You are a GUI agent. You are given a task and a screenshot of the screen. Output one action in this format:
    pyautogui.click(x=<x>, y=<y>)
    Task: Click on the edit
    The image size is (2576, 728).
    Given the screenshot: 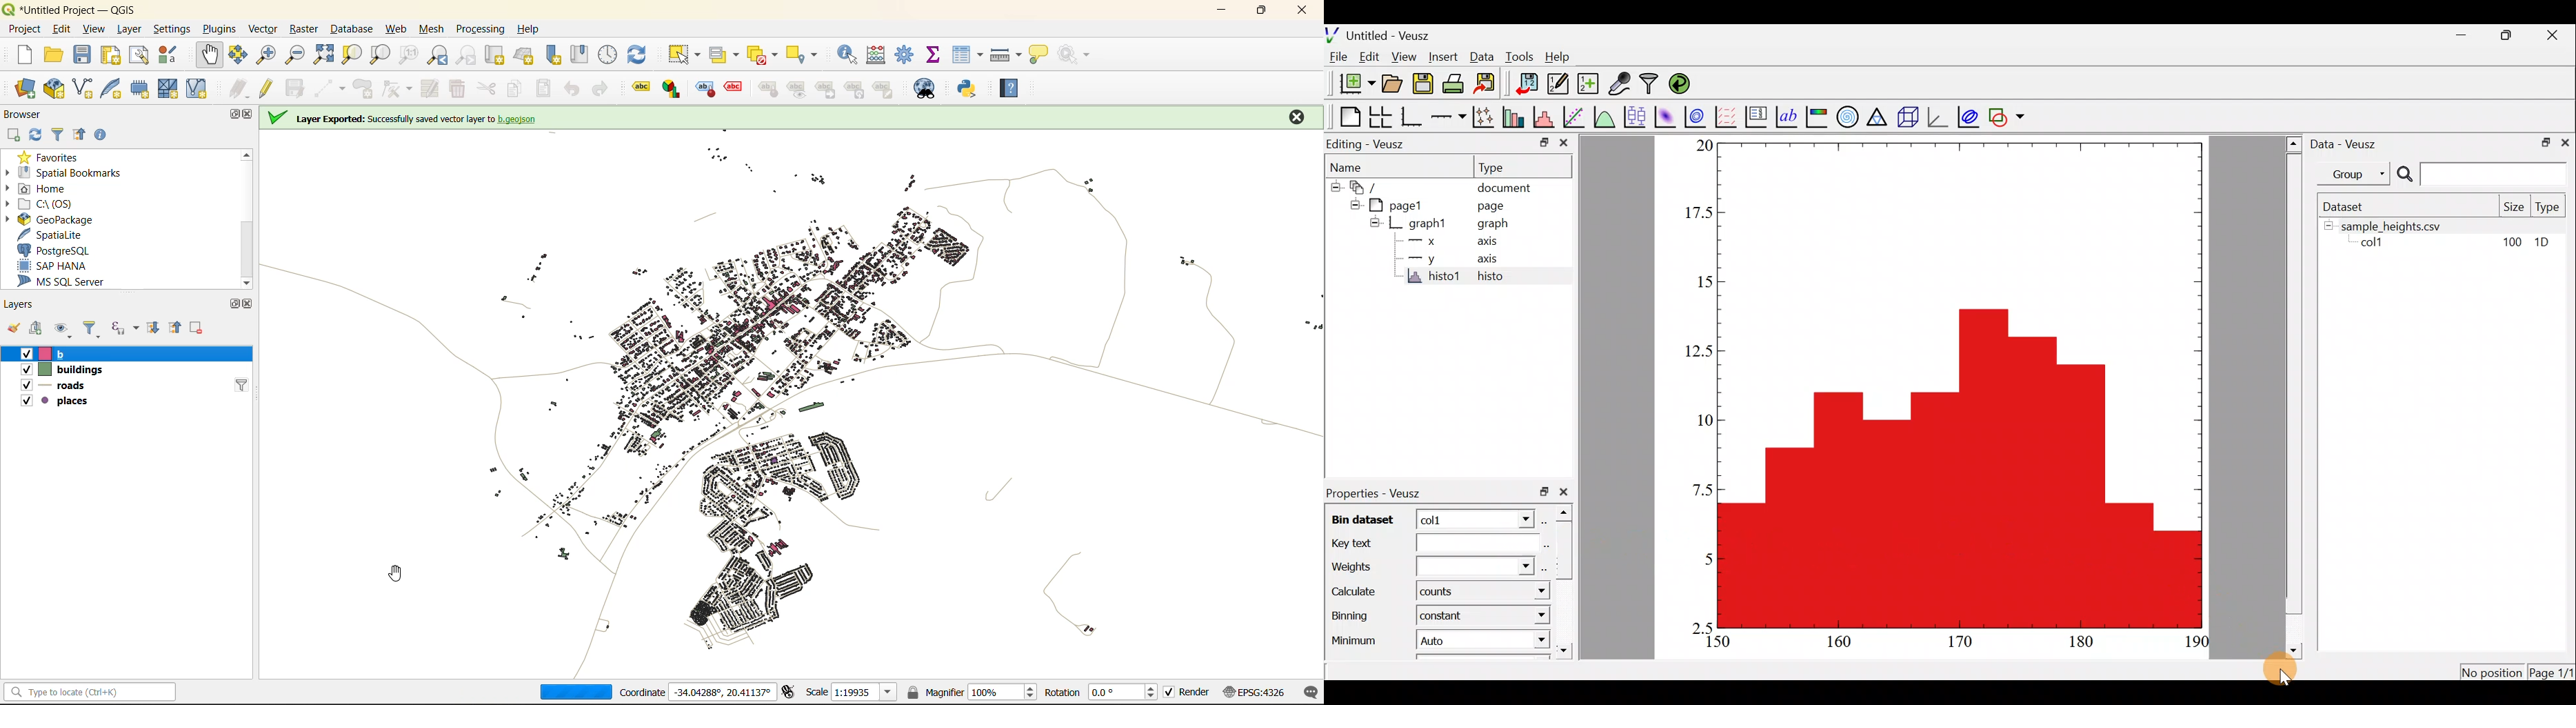 What is the action you would take?
    pyautogui.click(x=61, y=28)
    